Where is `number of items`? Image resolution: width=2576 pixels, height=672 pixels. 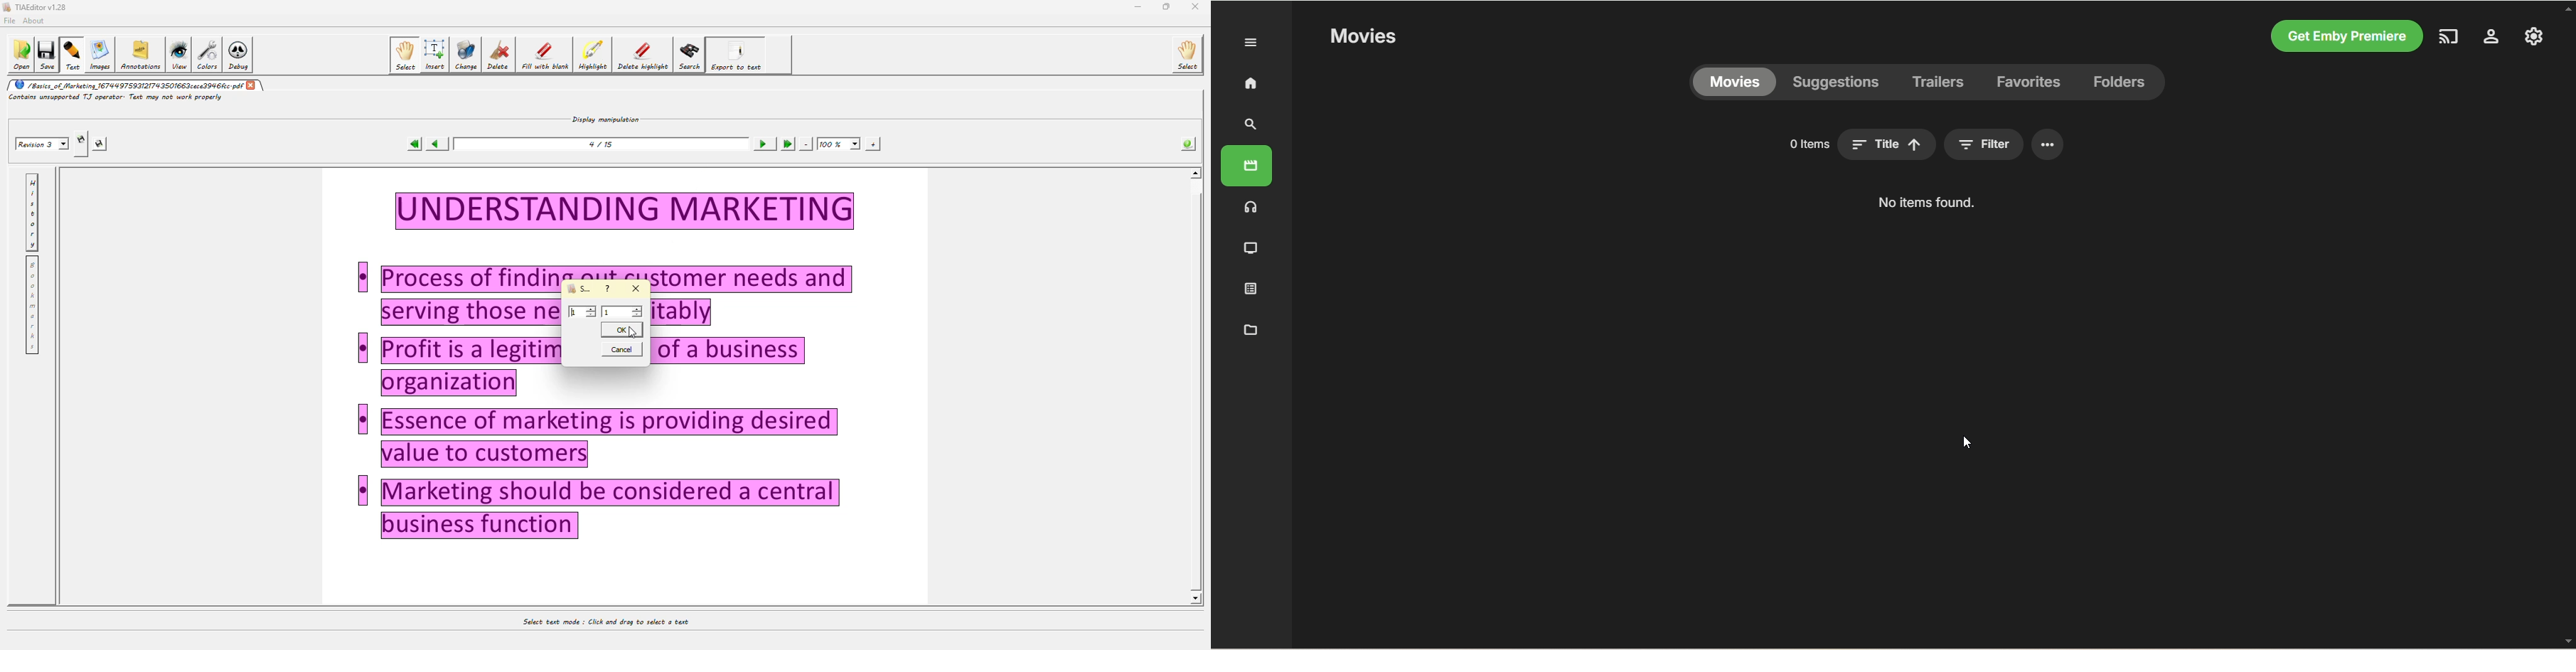 number of items is located at coordinates (1717, 144).